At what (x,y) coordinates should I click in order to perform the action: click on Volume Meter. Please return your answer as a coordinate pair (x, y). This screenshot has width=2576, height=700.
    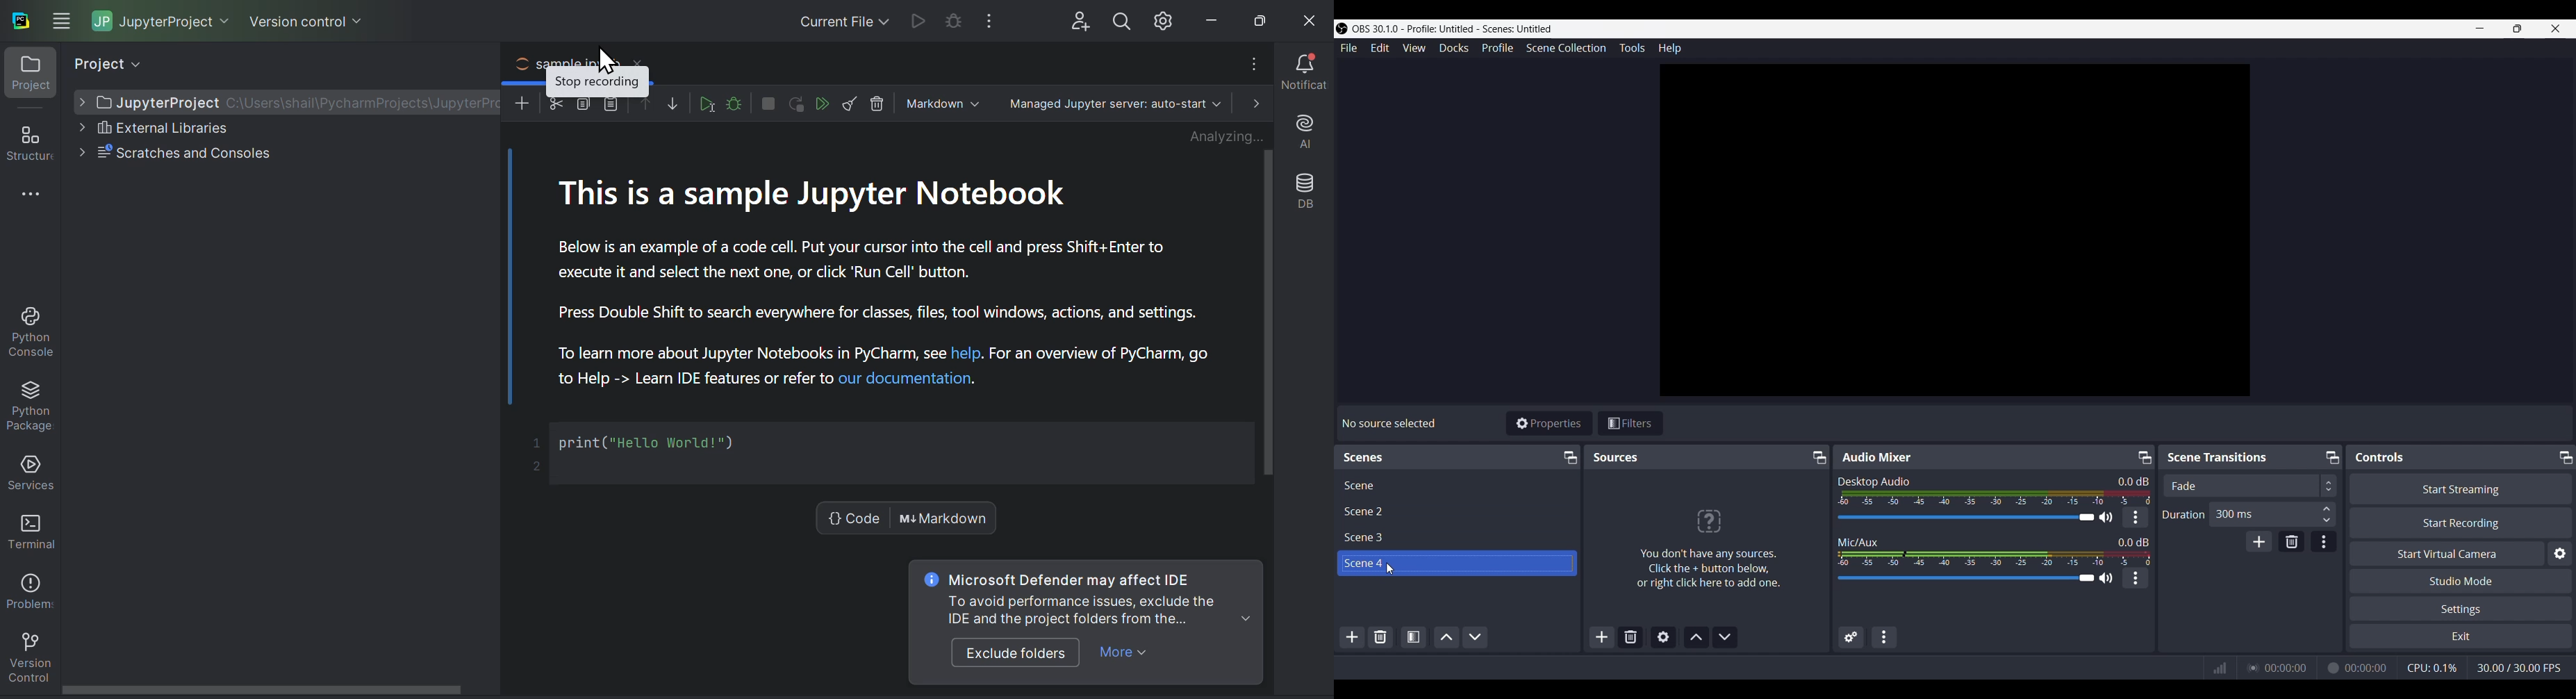
    Looking at the image, I should click on (1996, 498).